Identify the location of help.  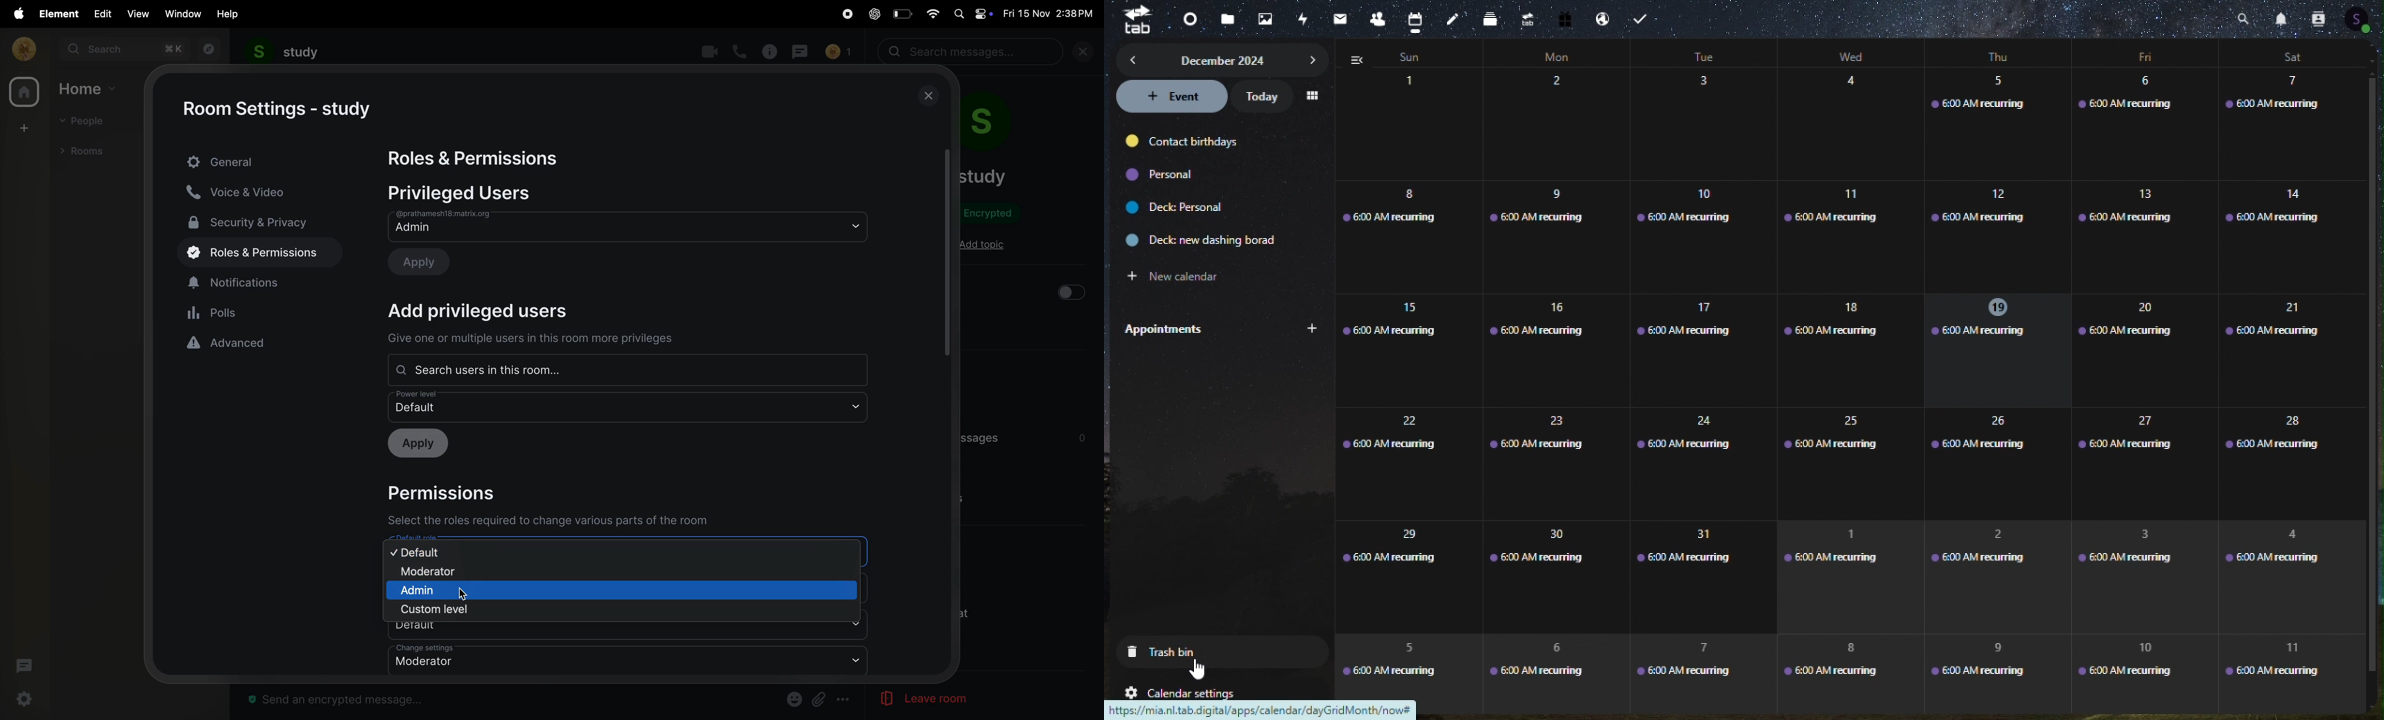
(229, 14).